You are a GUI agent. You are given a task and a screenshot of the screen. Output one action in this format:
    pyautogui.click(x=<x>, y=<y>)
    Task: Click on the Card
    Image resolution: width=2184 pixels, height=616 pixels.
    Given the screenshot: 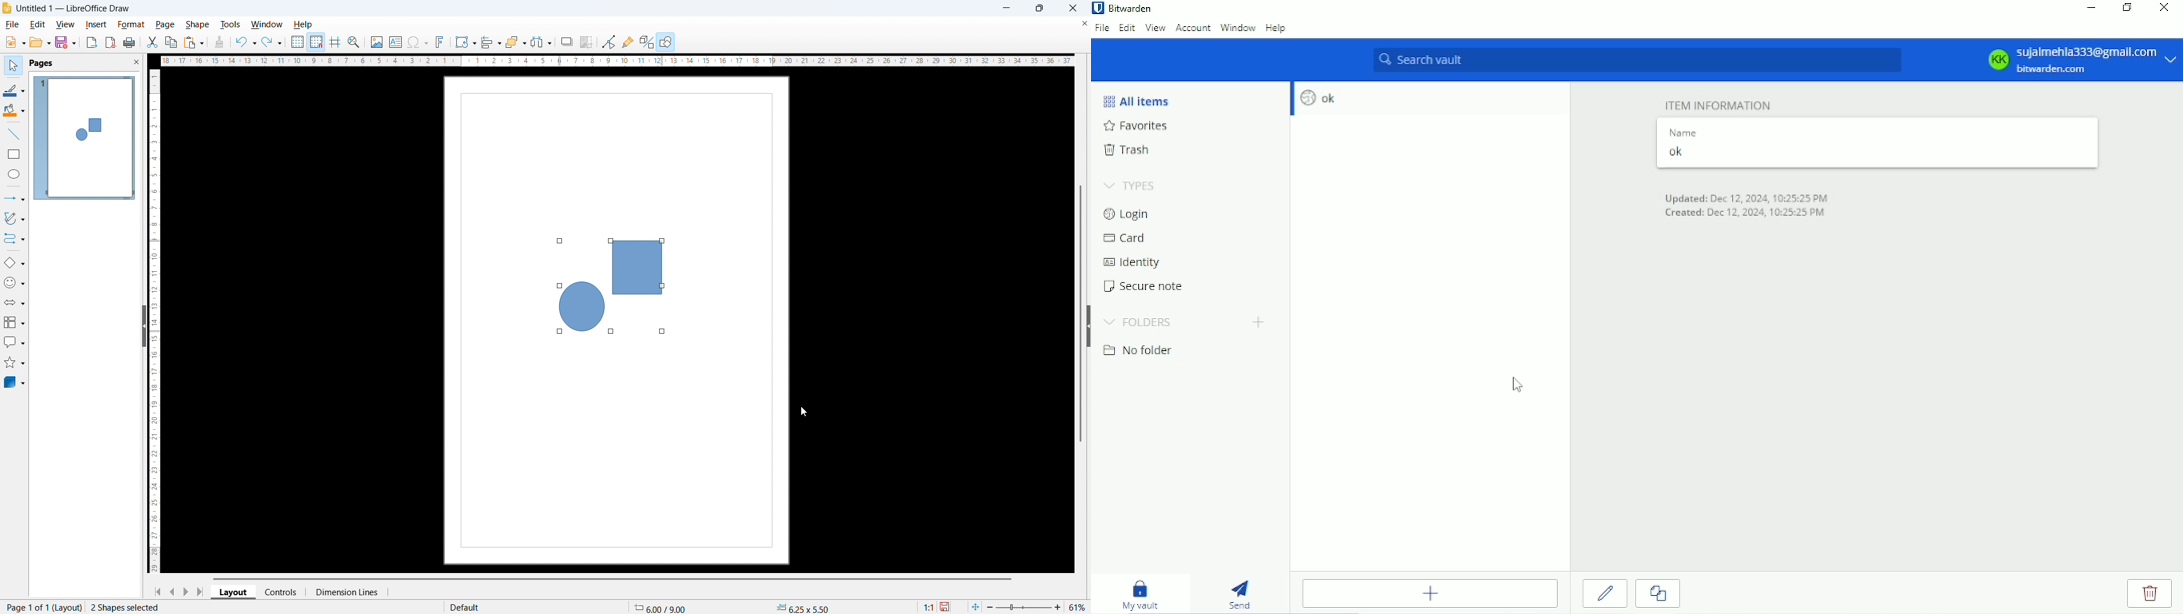 What is the action you would take?
    pyautogui.click(x=1129, y=240)
    